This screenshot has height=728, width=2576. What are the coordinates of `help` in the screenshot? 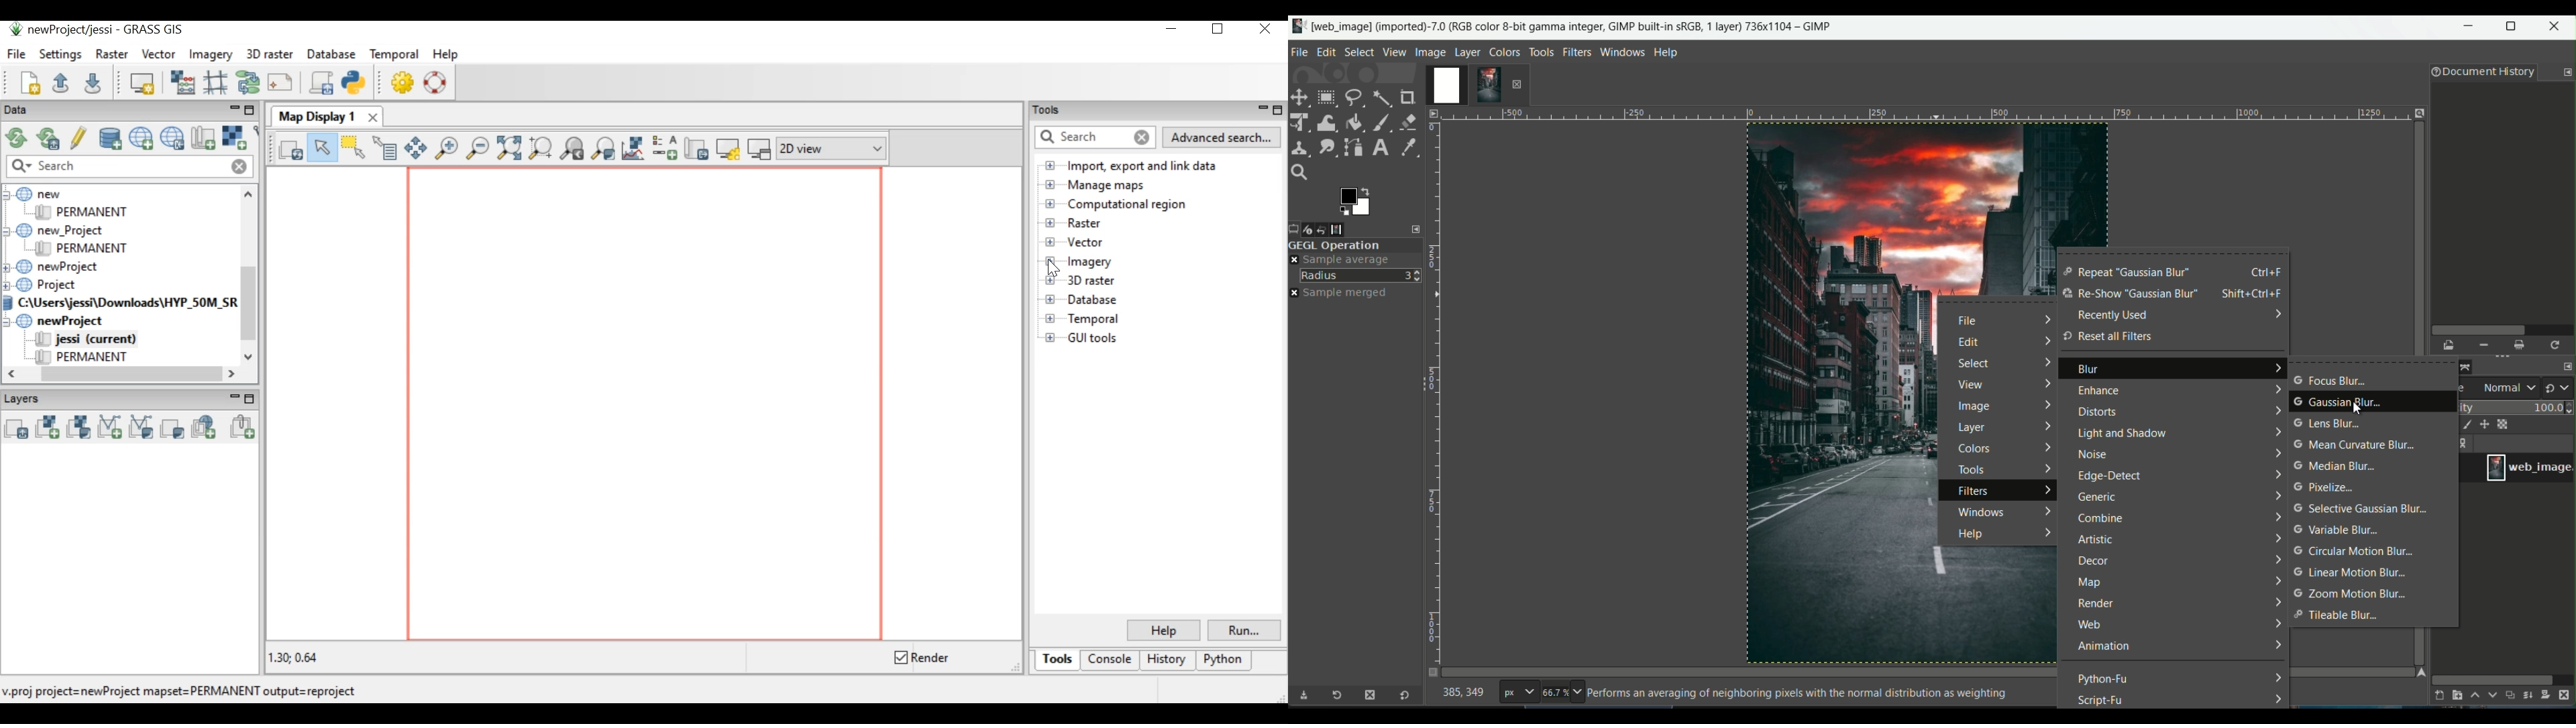 It's located at (1968, 535).